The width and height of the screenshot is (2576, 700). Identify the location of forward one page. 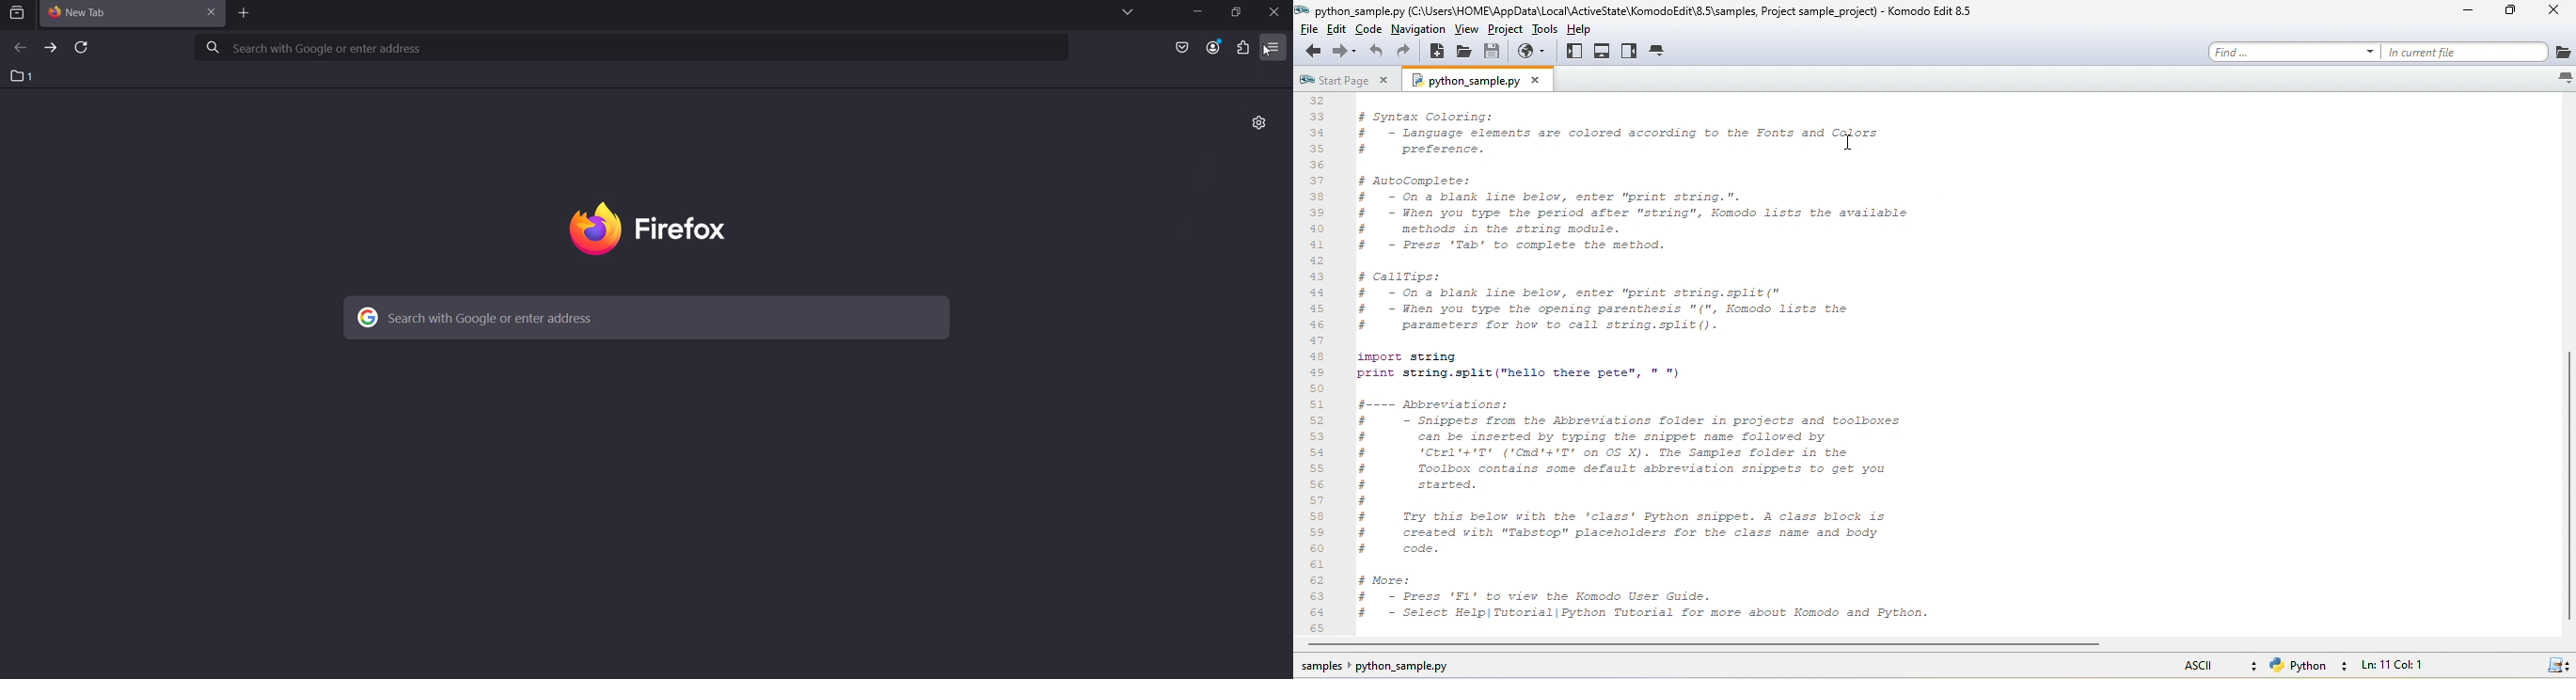
(49, 48).